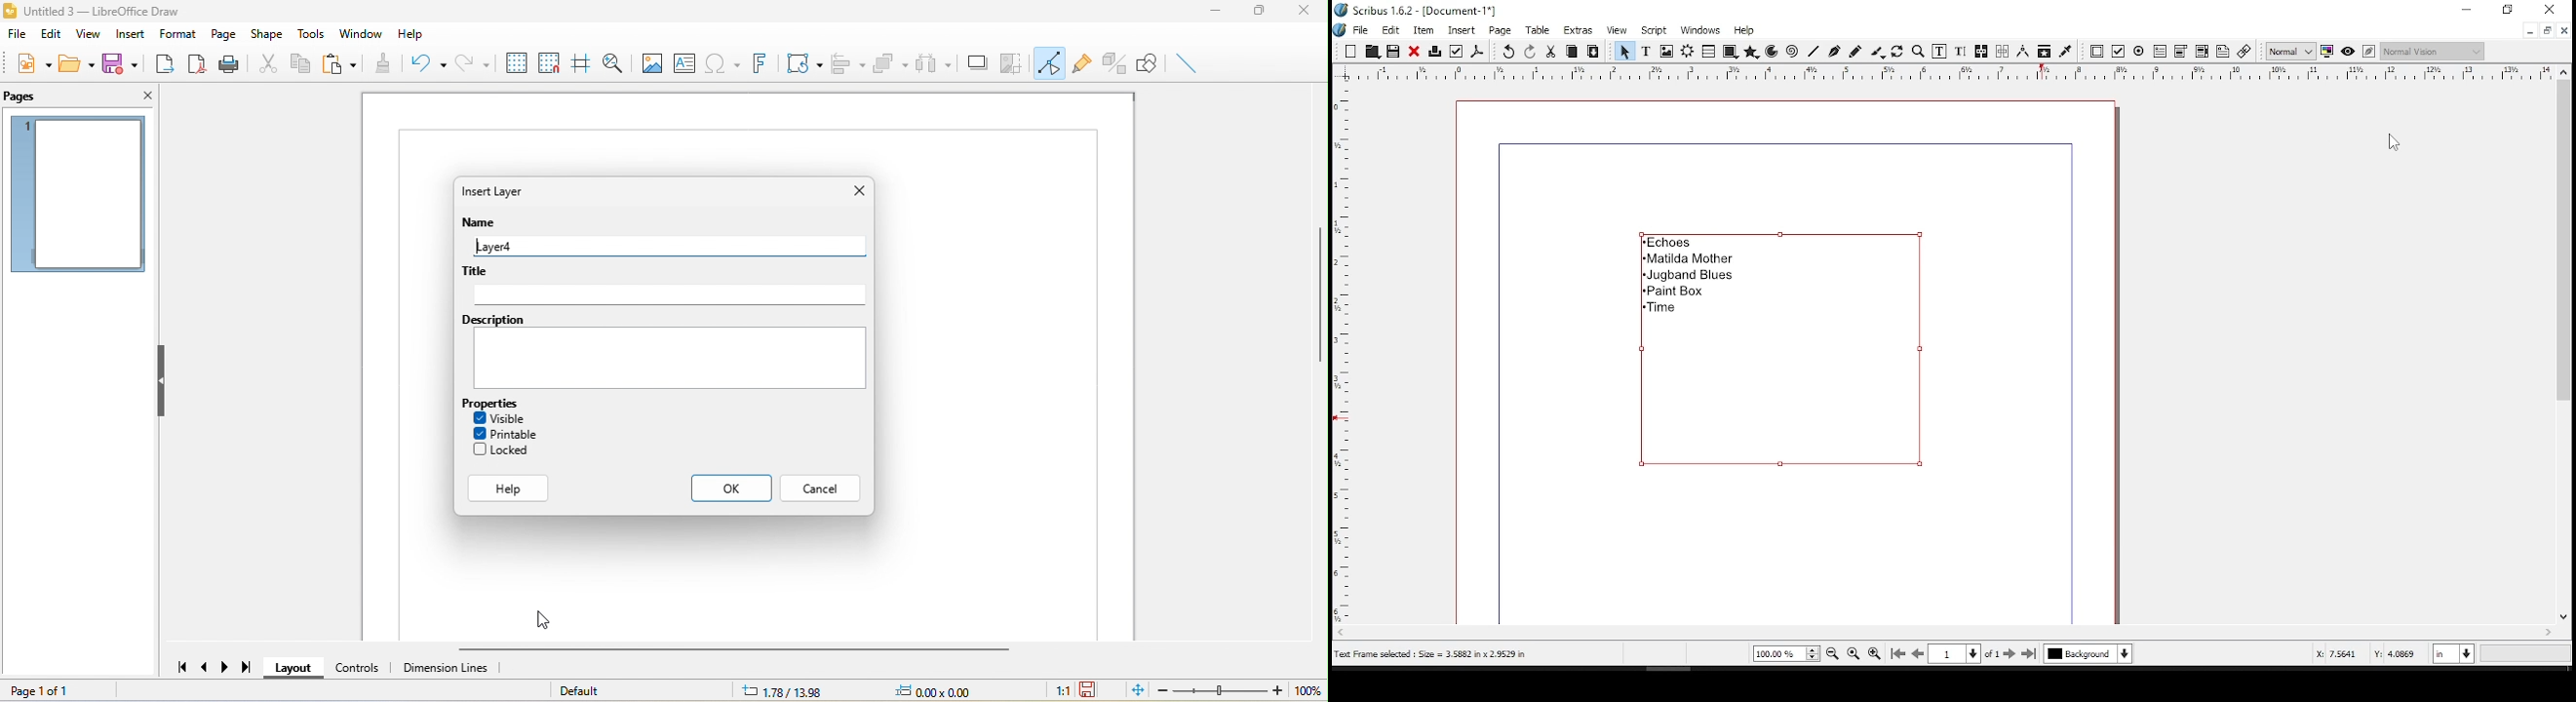 Image resolution: width=2576 pixels, height=728 pixels. Describe the element at coordinates (2326, 53) in the screenshot. I see `toggle color management system` at that location.